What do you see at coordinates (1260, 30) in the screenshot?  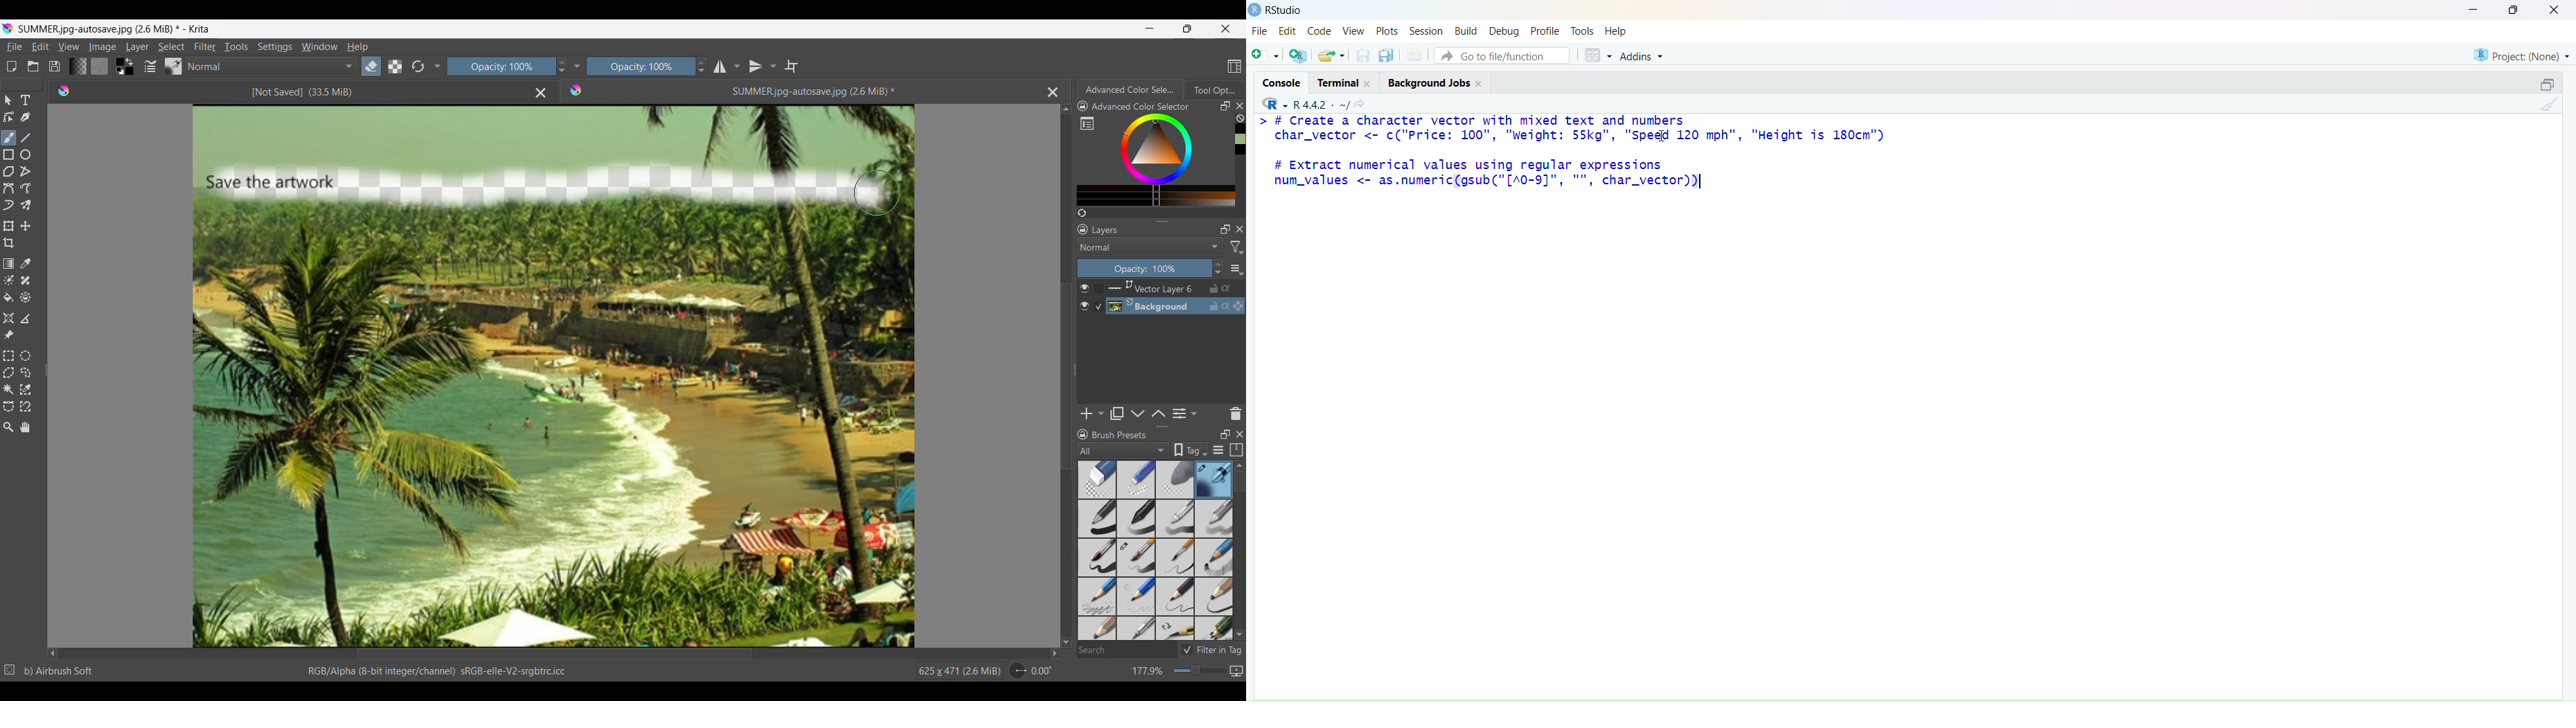 I see `file` at bounding box center [1260, 30].